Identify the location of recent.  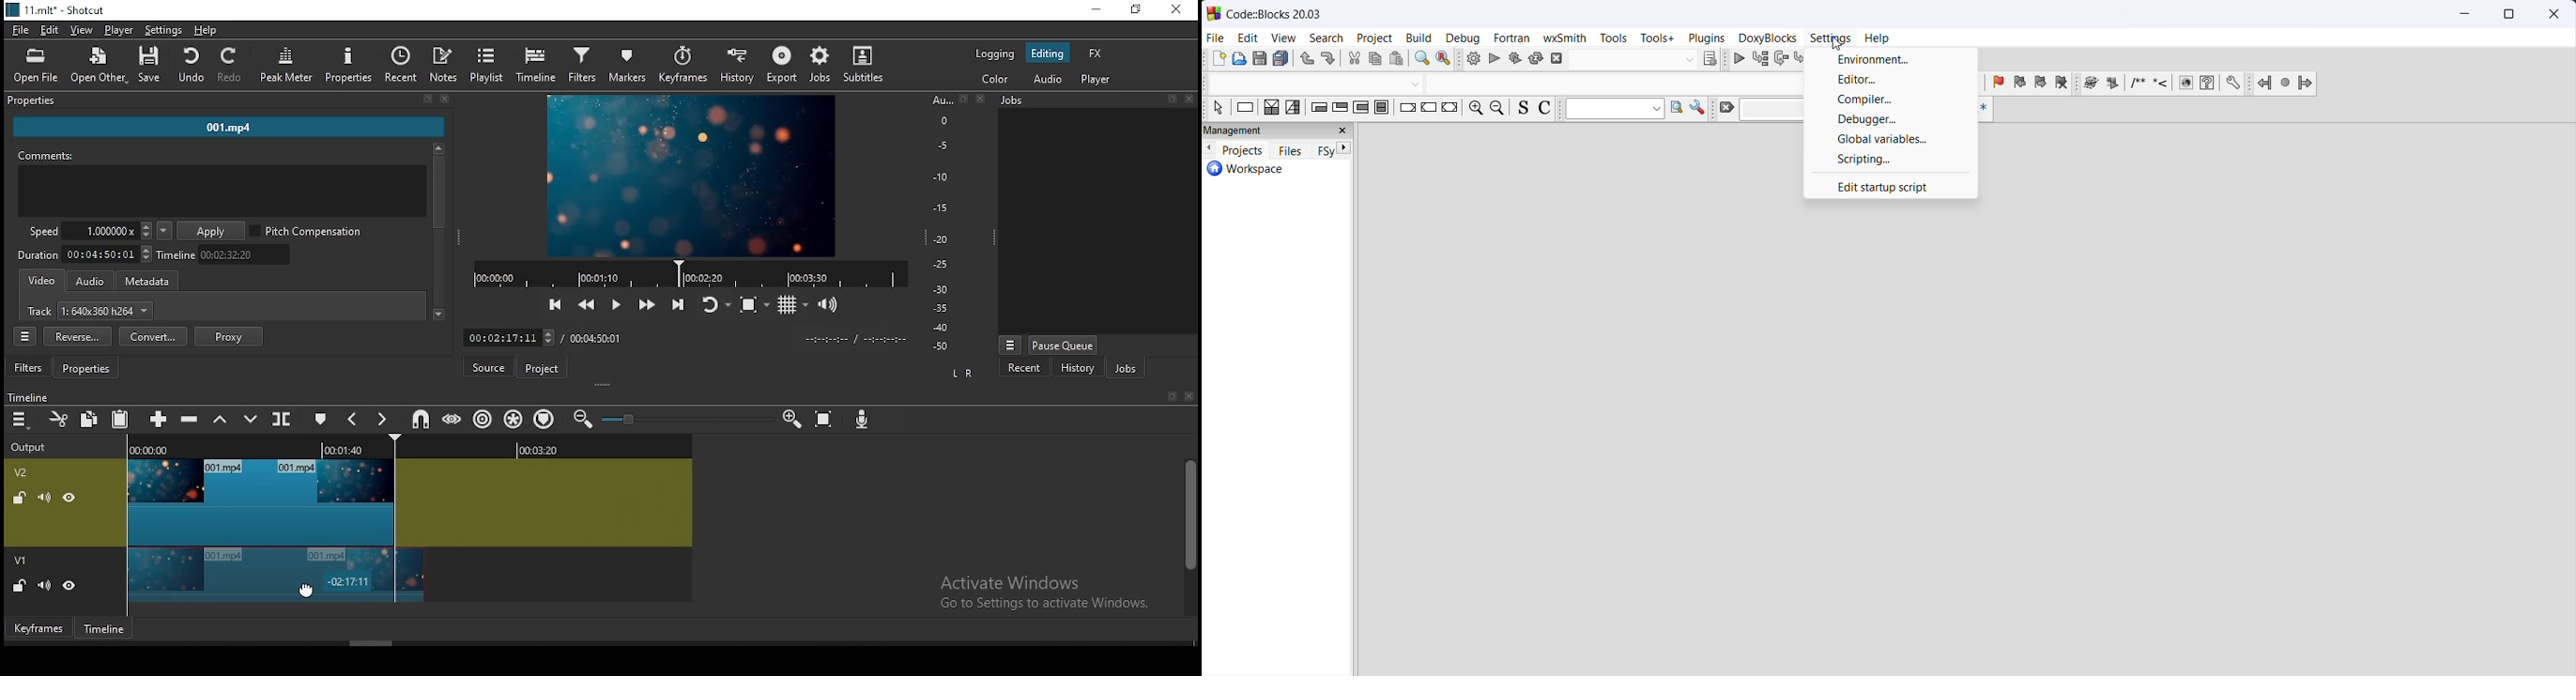
(1026, 370).